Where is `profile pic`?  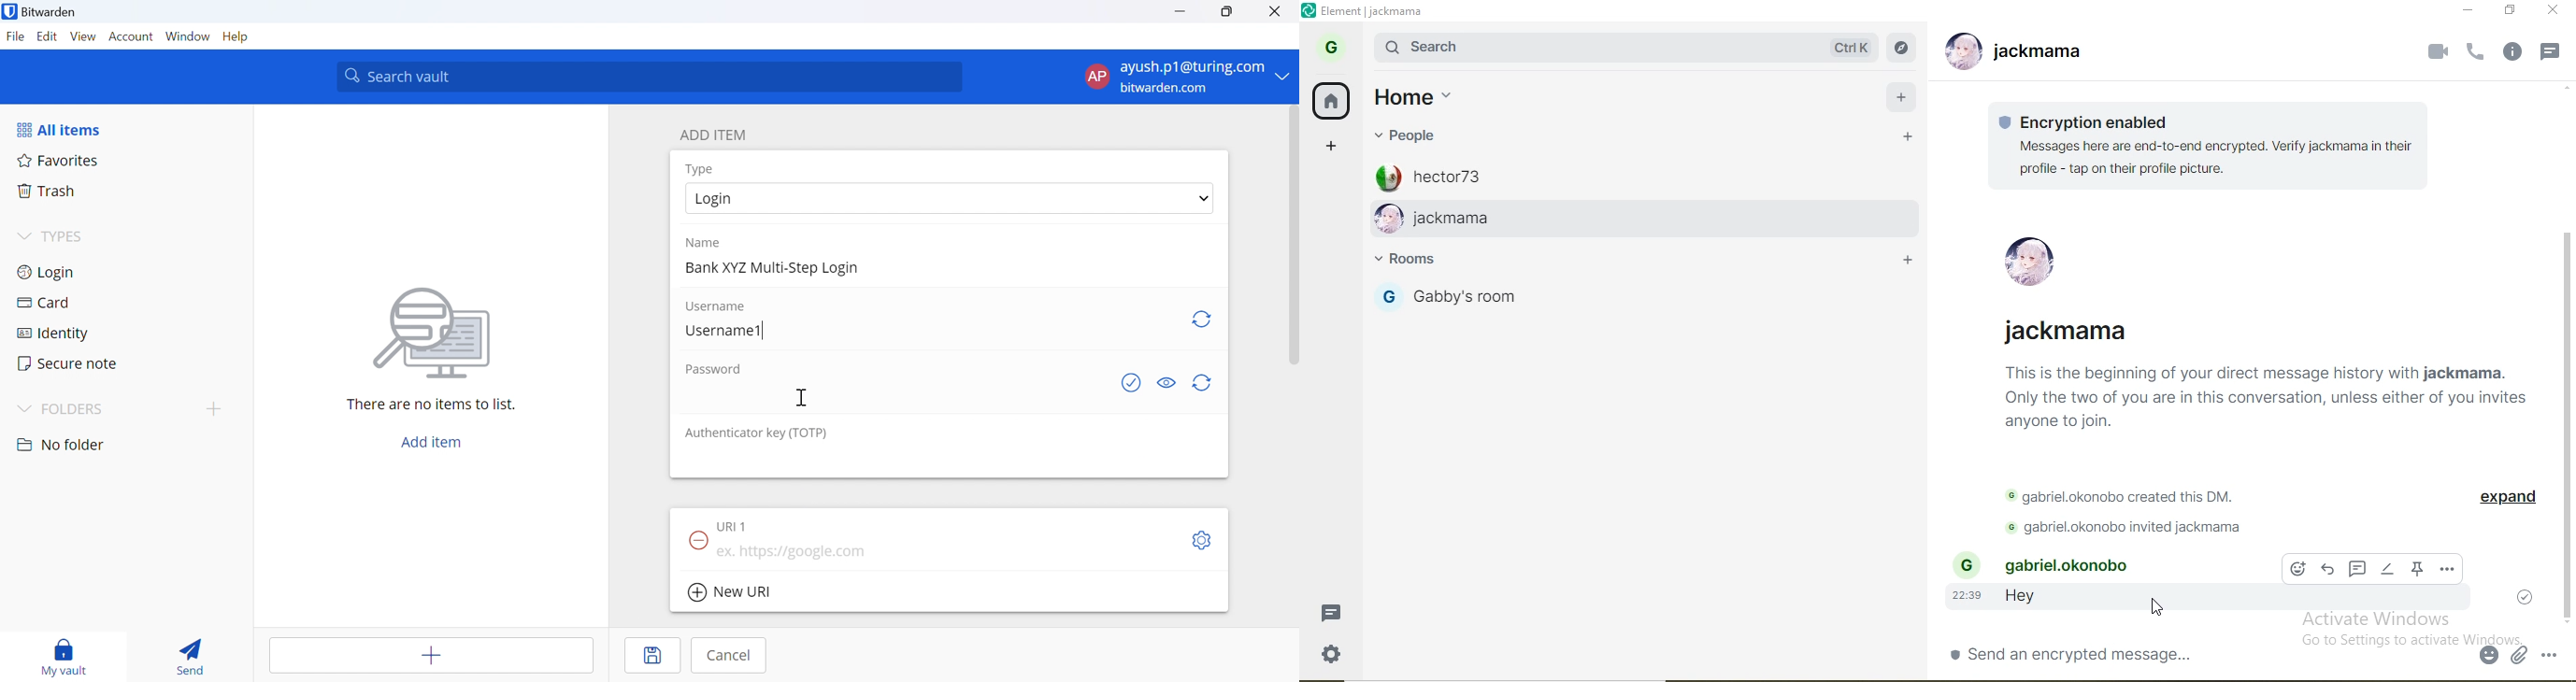 profile pic is located at coordinates (2029, 263).